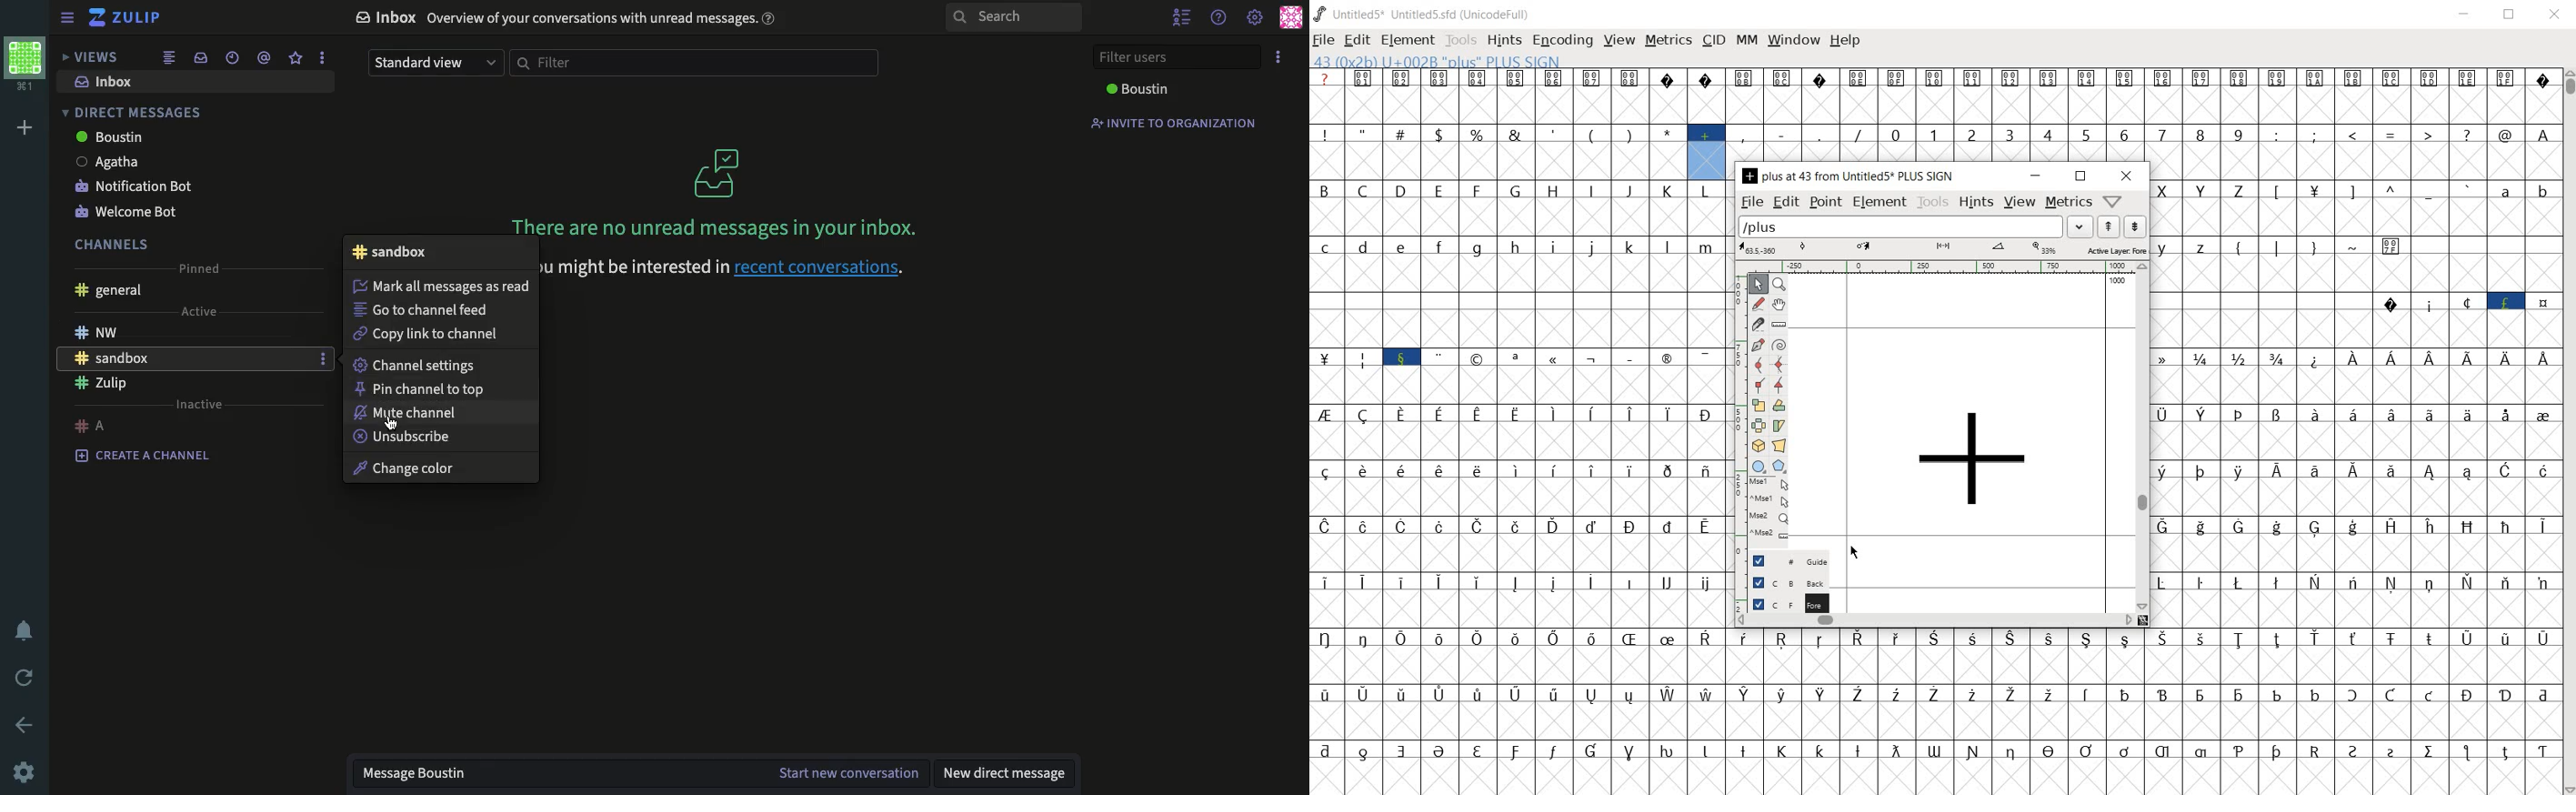 The image size is (2576, 812). What do you see at coordinates (2068, 145) in the screenshot?
I see `number` at bounding box center [2068, 145].